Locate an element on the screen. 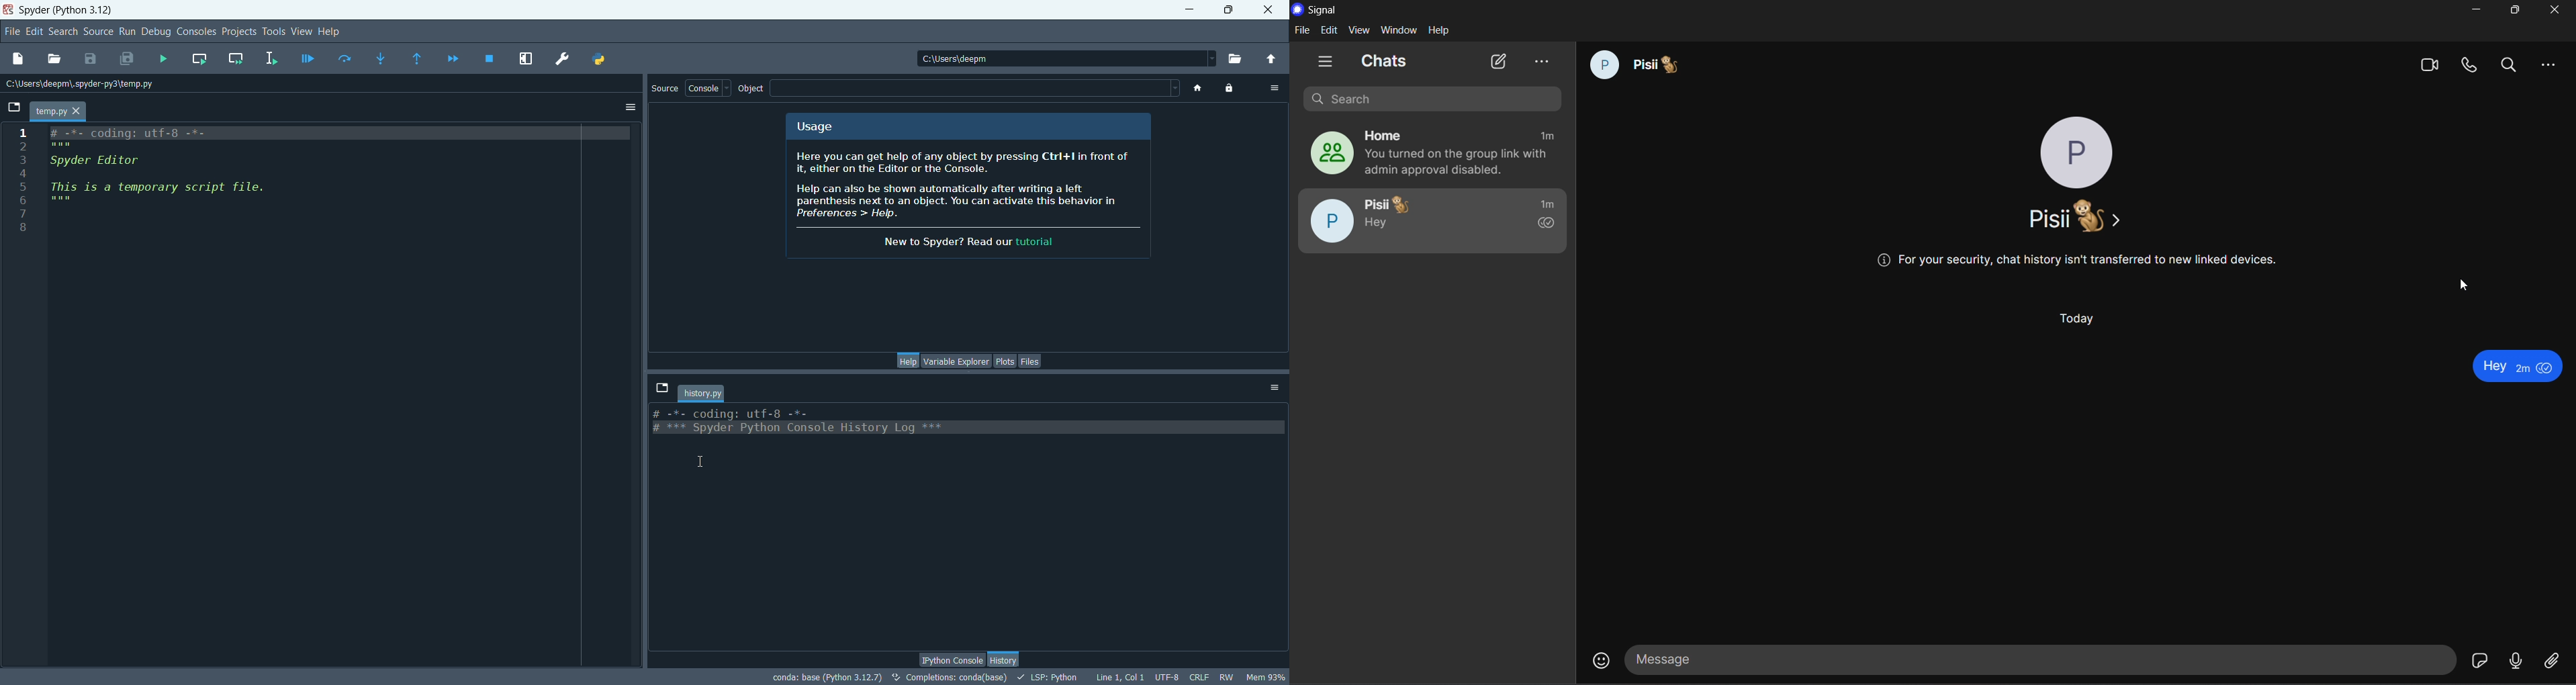  debug is located at coordinates (155, 32).